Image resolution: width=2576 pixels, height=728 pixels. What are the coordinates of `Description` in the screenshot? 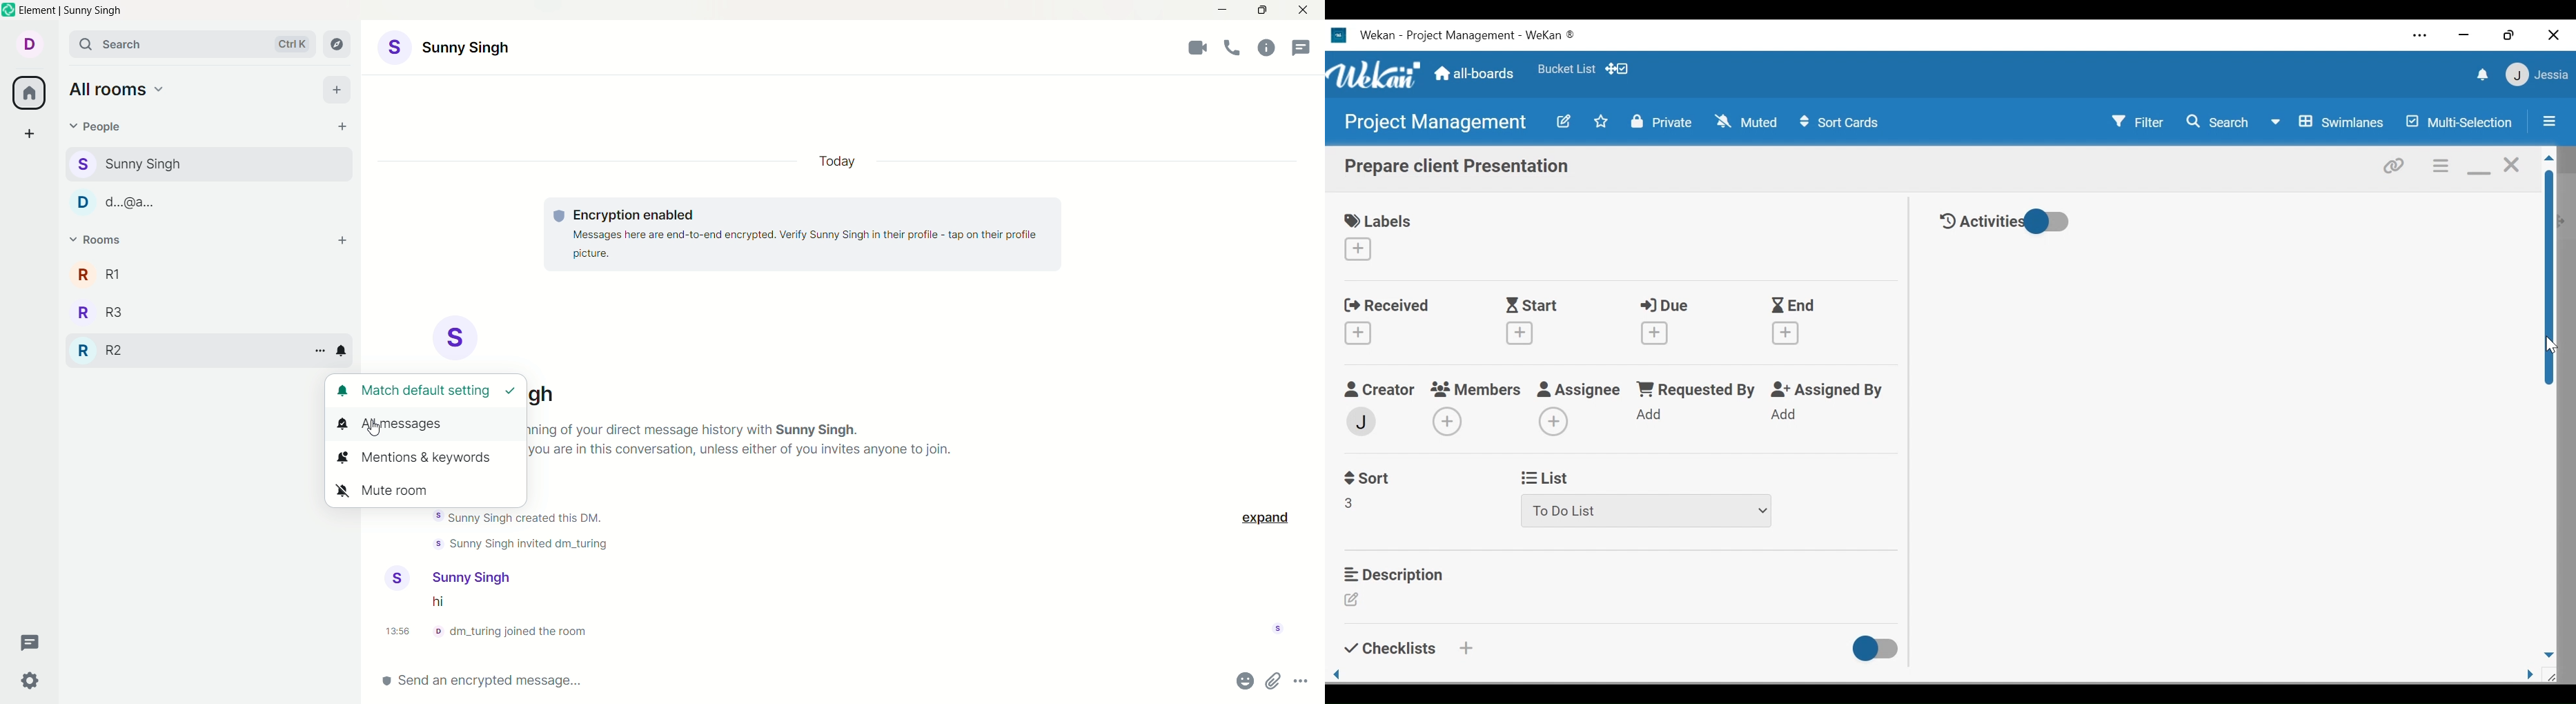 It's located at (1393, 575).